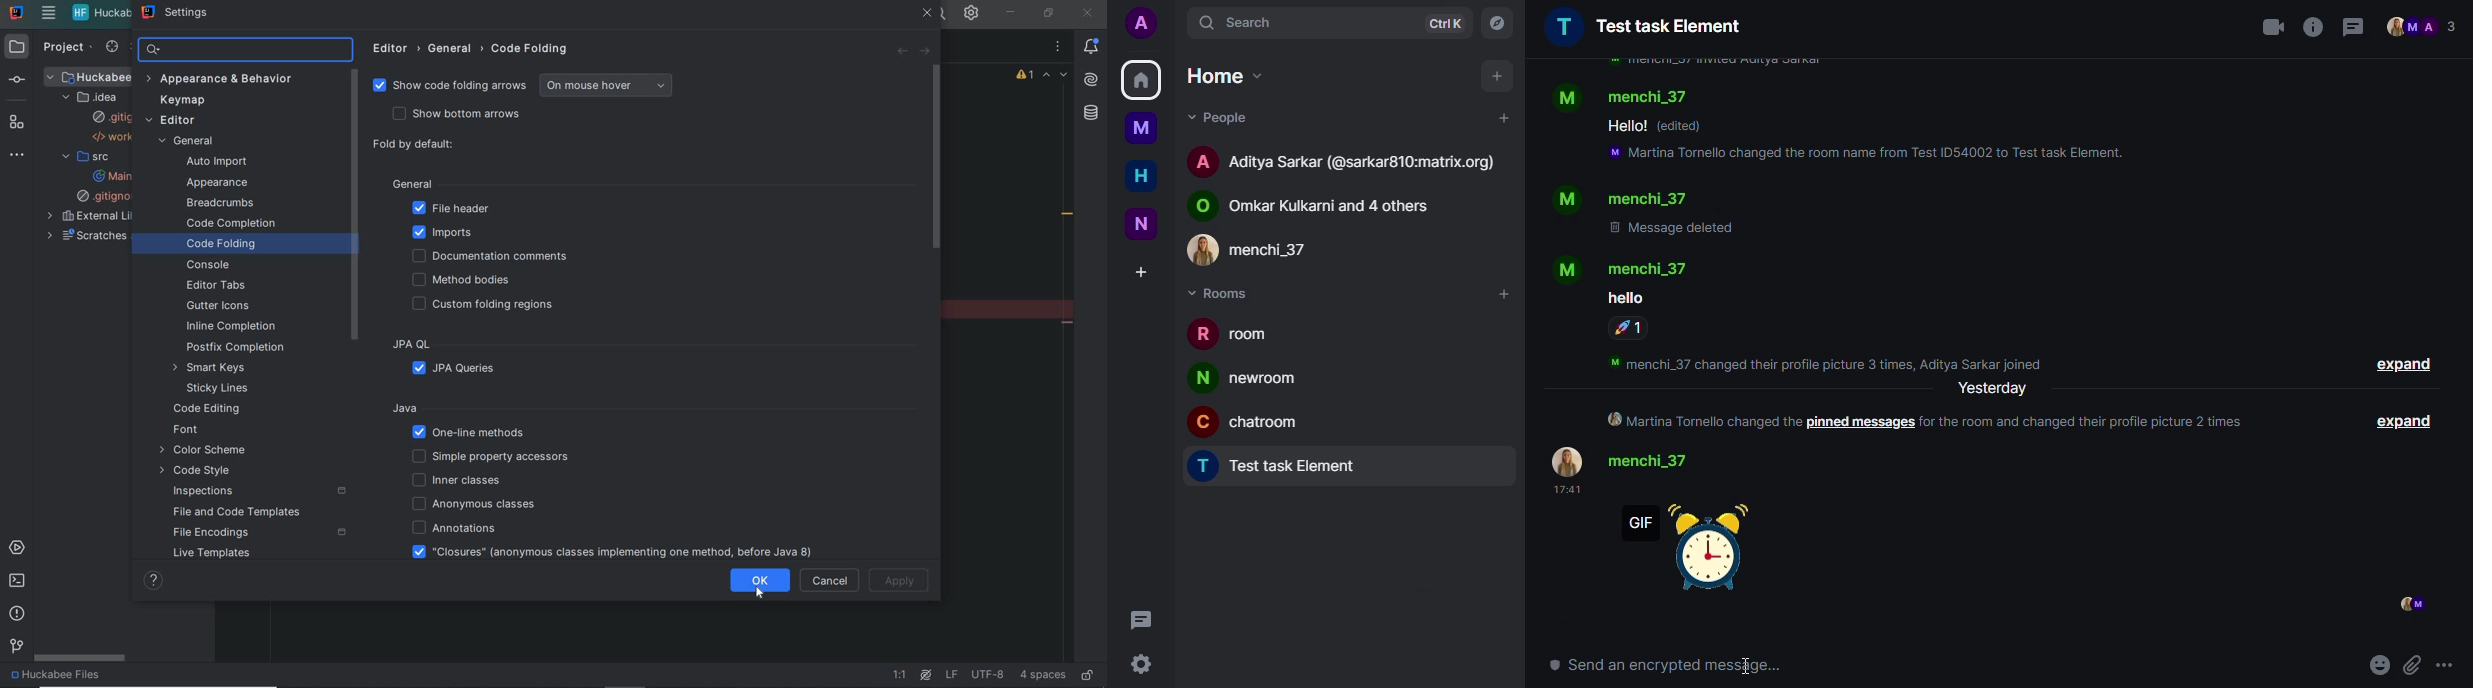 The width and height of the screenshot is (2492, 700). Describe the element at coordinates (1496, 22) in the screenshot. I see `explore rooms` at that location.